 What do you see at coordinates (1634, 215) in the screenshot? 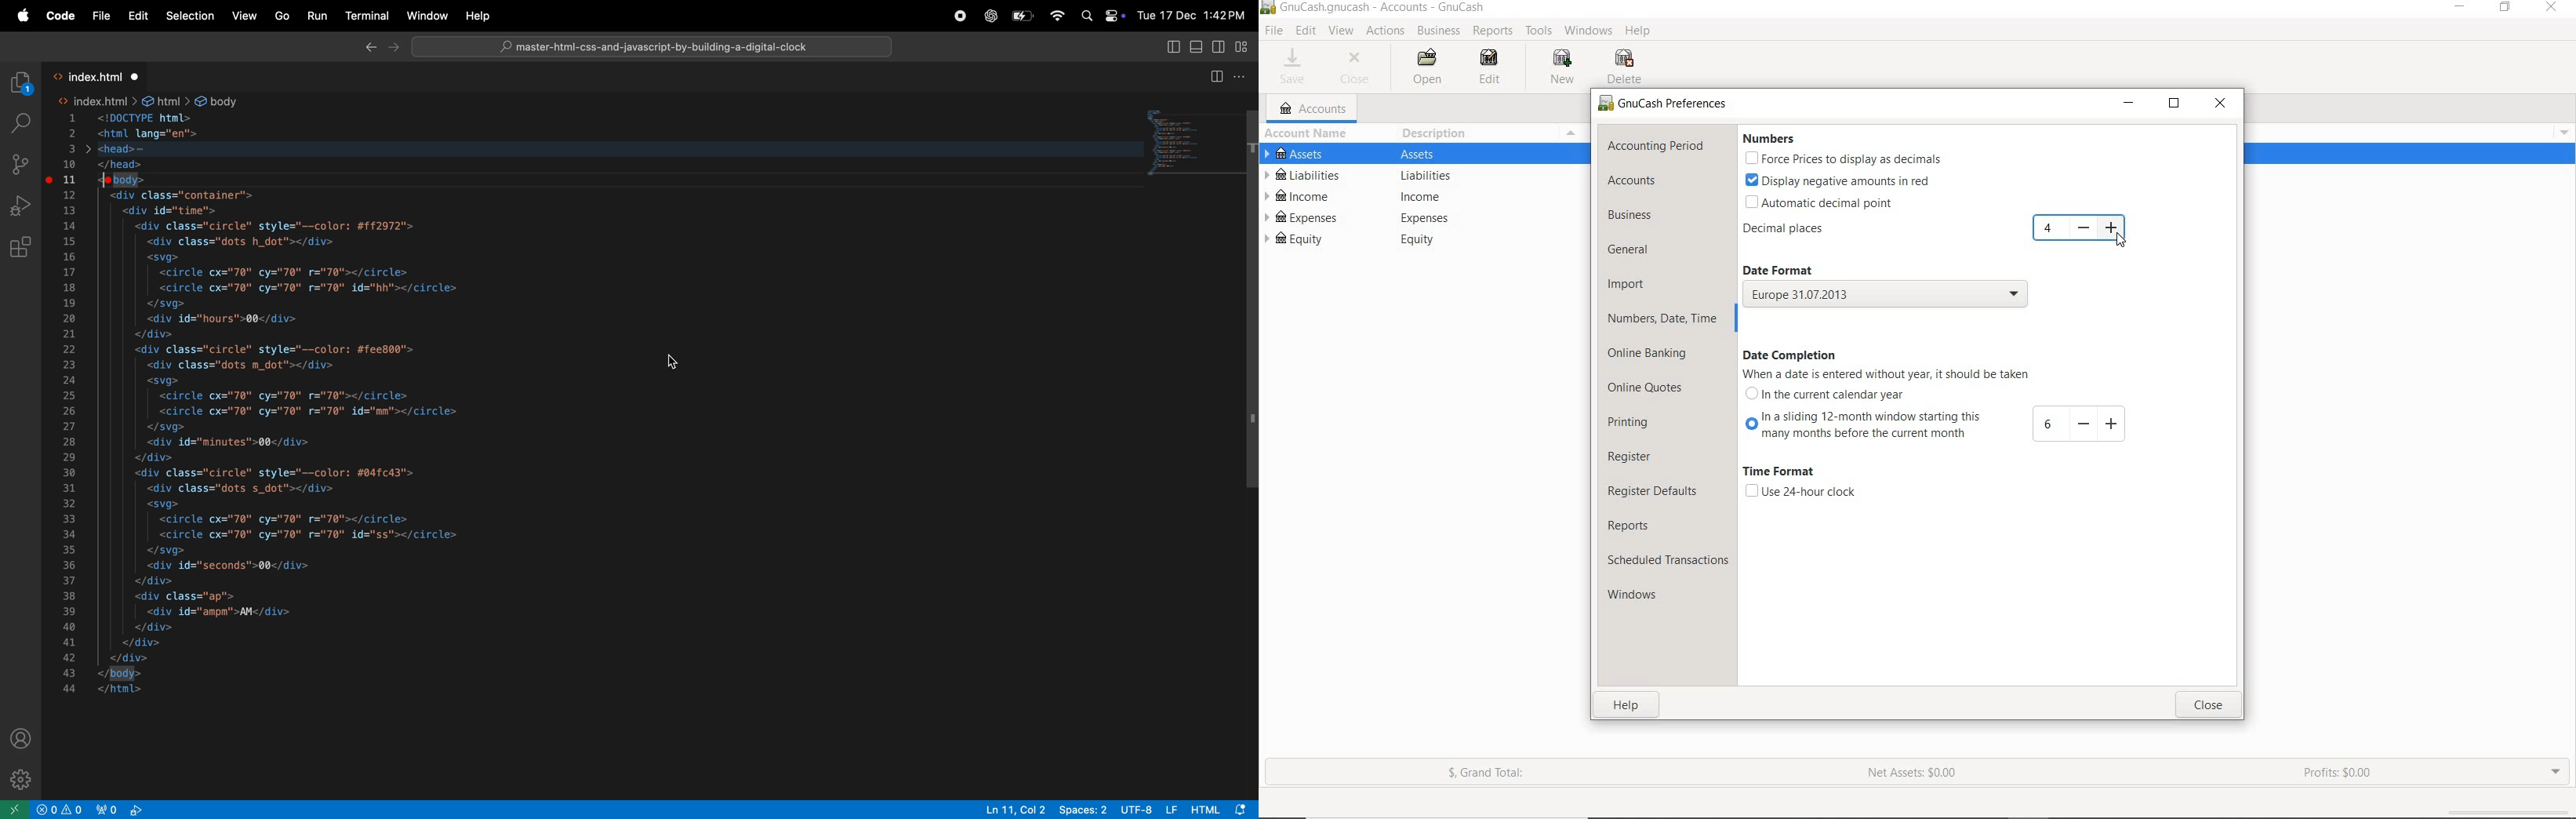
I see `business` at bounding box center [1634, 215].